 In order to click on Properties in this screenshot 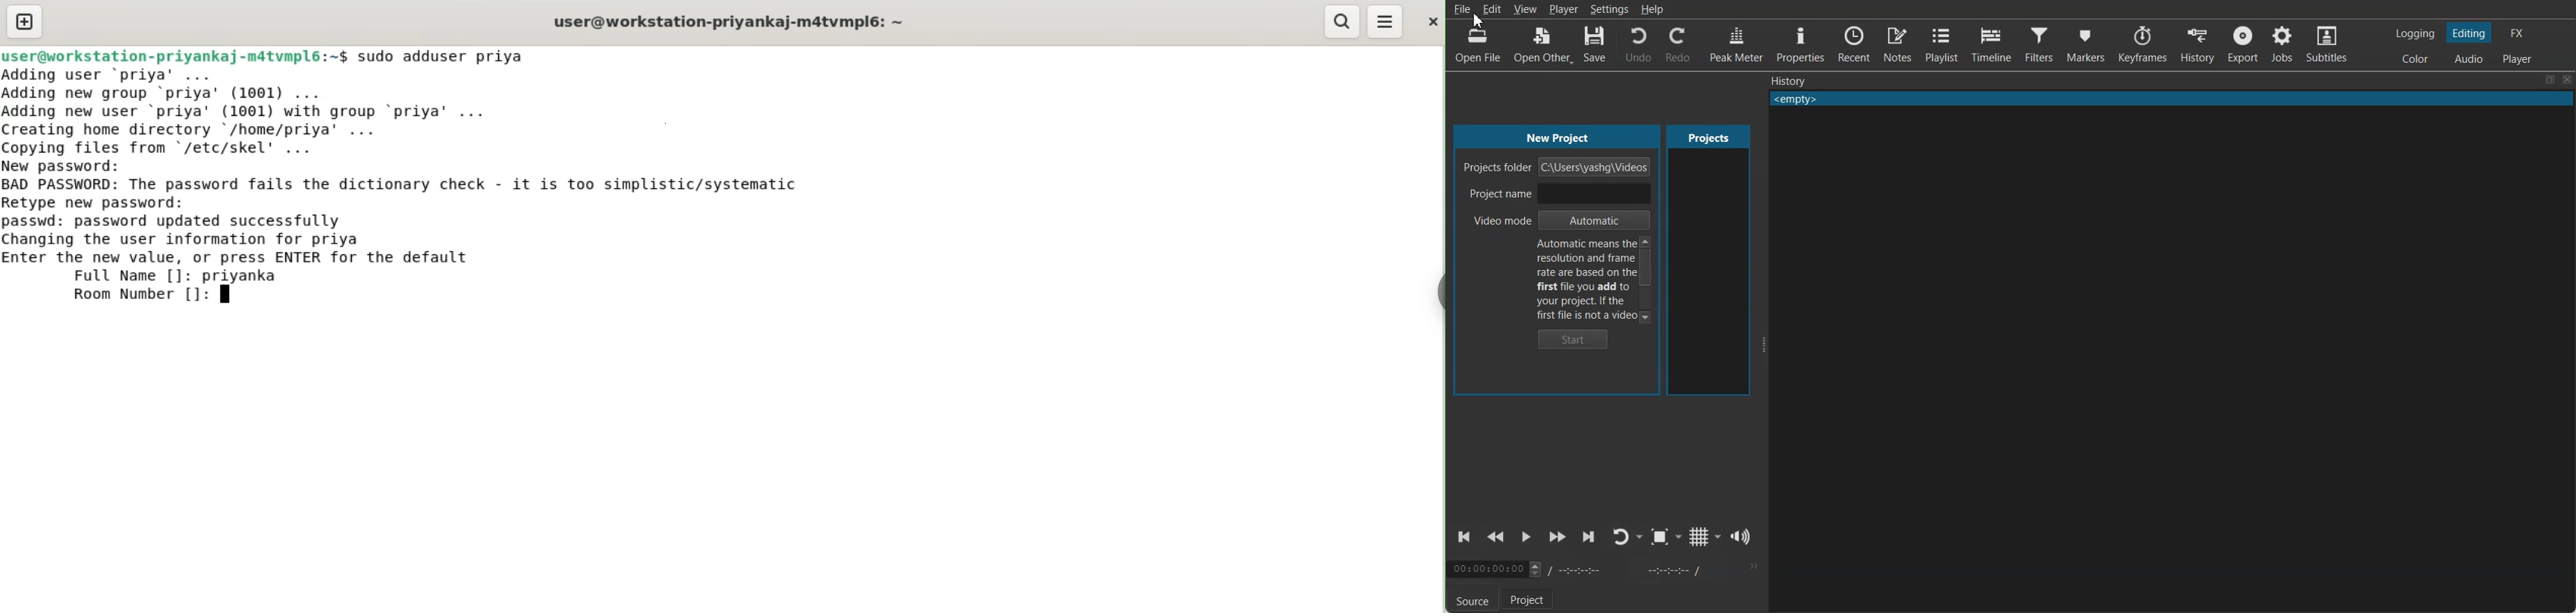, I will do `click(1800, 42)`.